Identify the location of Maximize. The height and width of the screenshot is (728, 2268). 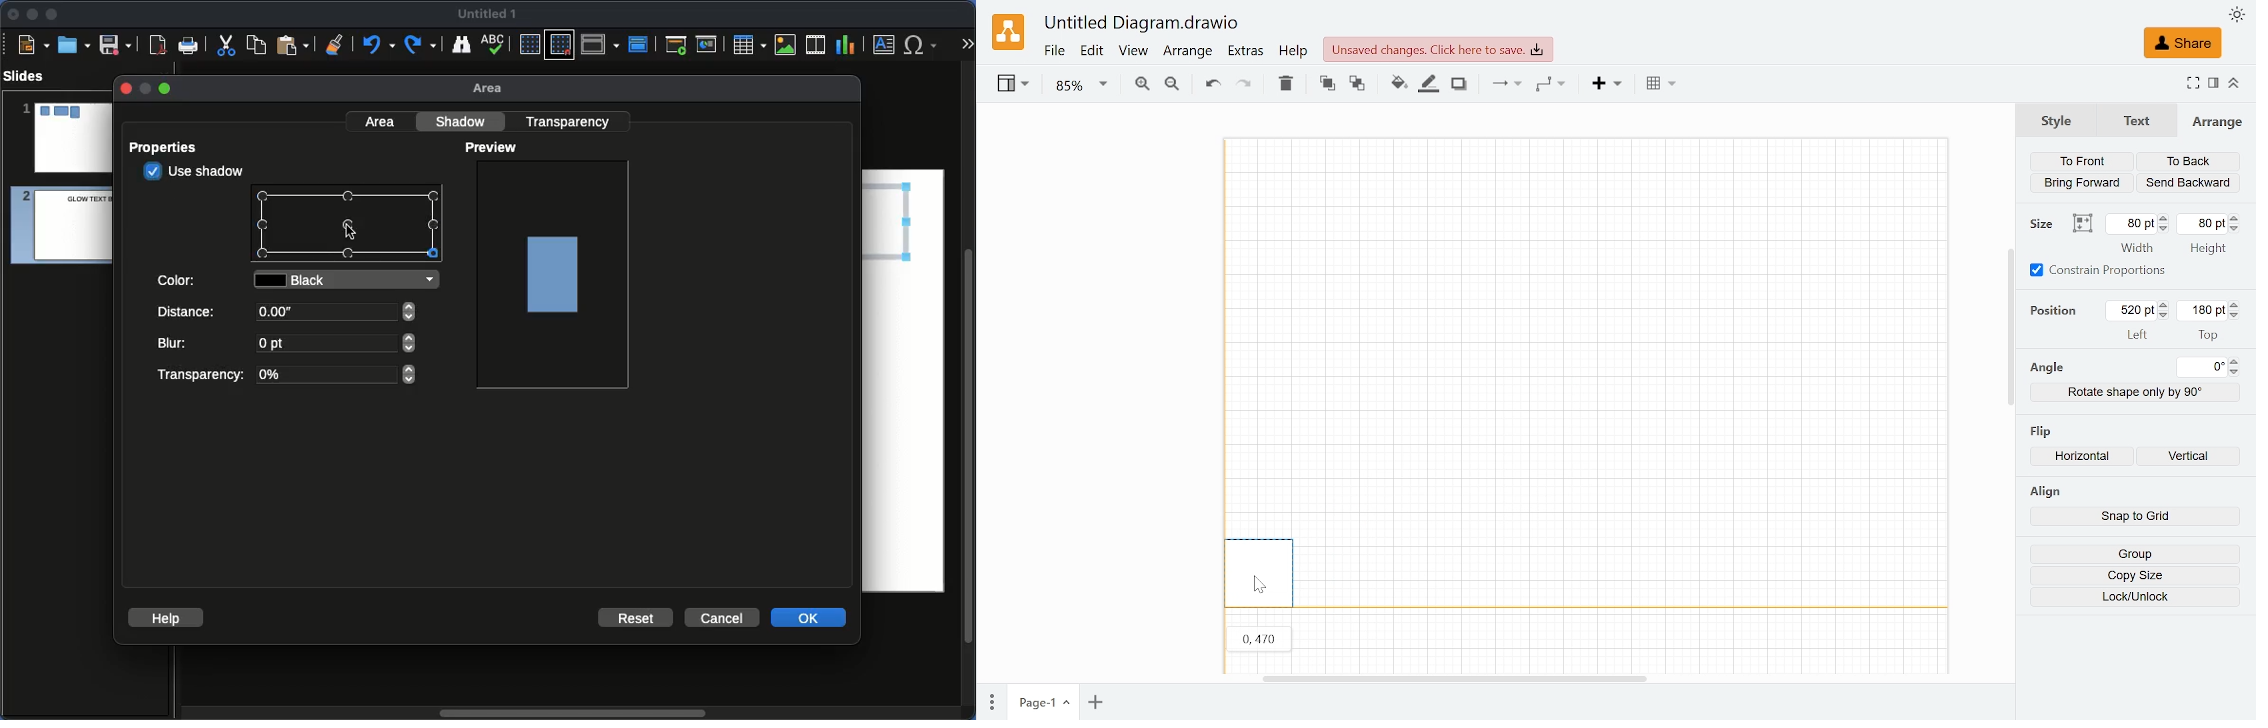
(52, 16).